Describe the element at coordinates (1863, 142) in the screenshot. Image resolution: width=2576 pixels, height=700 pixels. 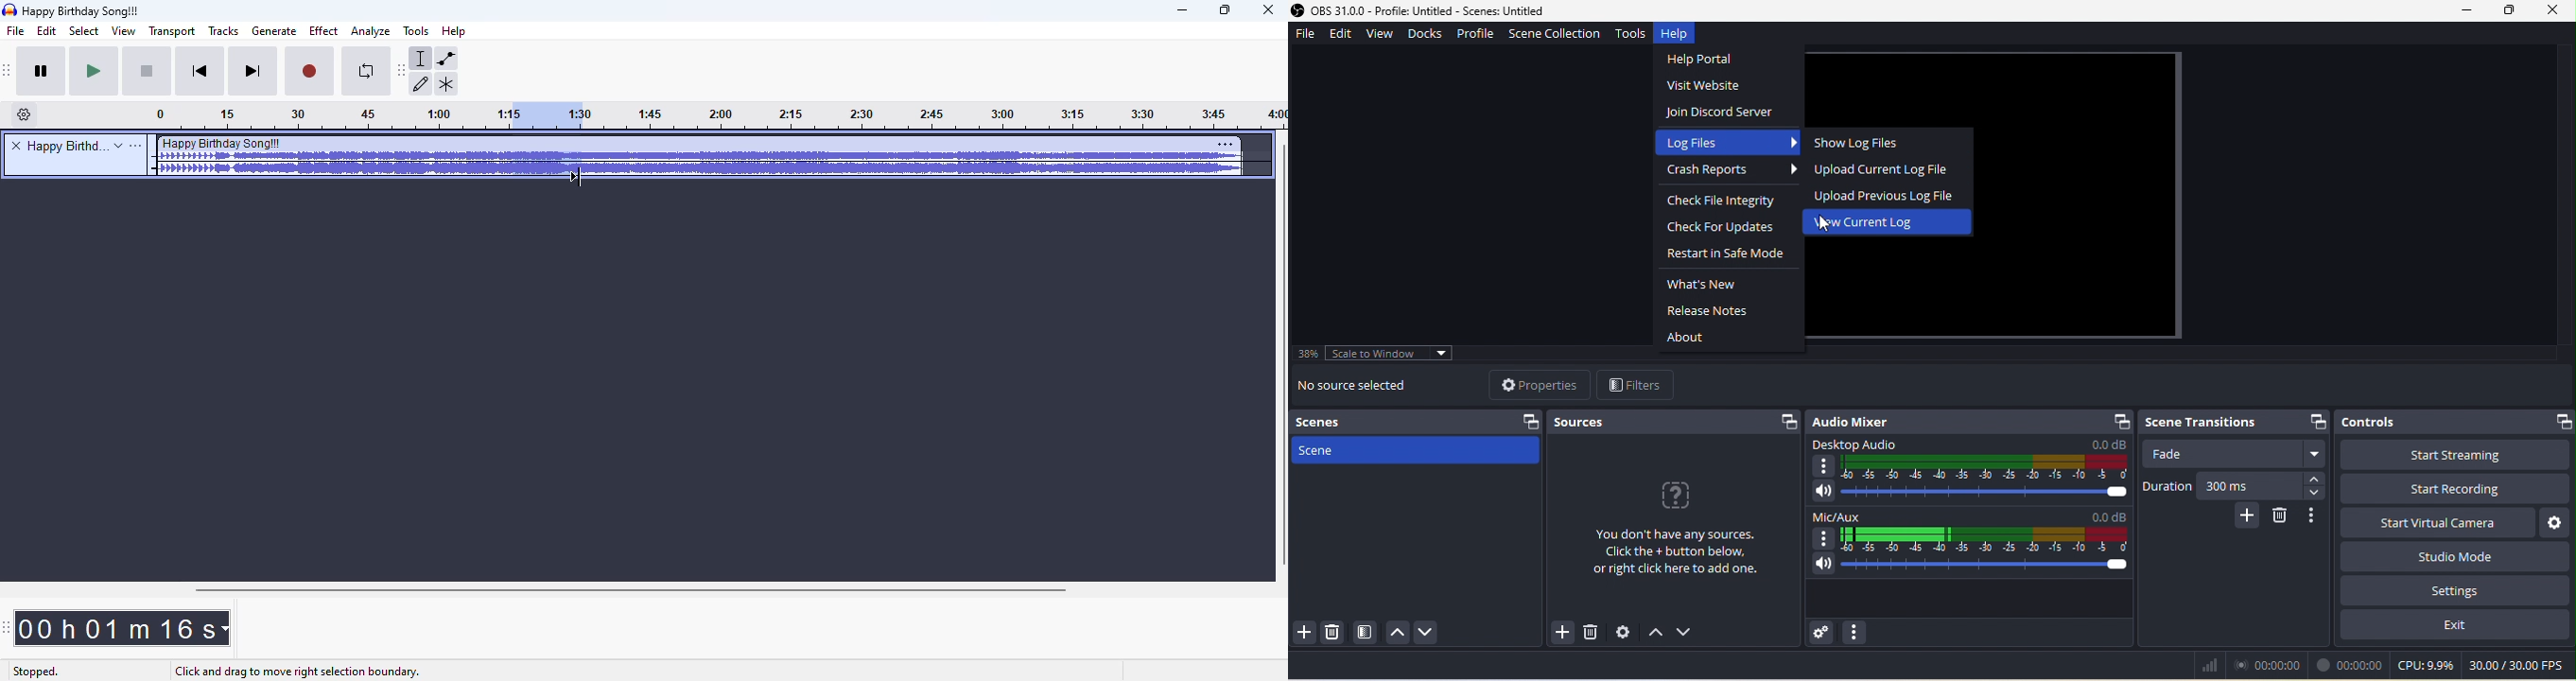
I see `show log files` at that location.